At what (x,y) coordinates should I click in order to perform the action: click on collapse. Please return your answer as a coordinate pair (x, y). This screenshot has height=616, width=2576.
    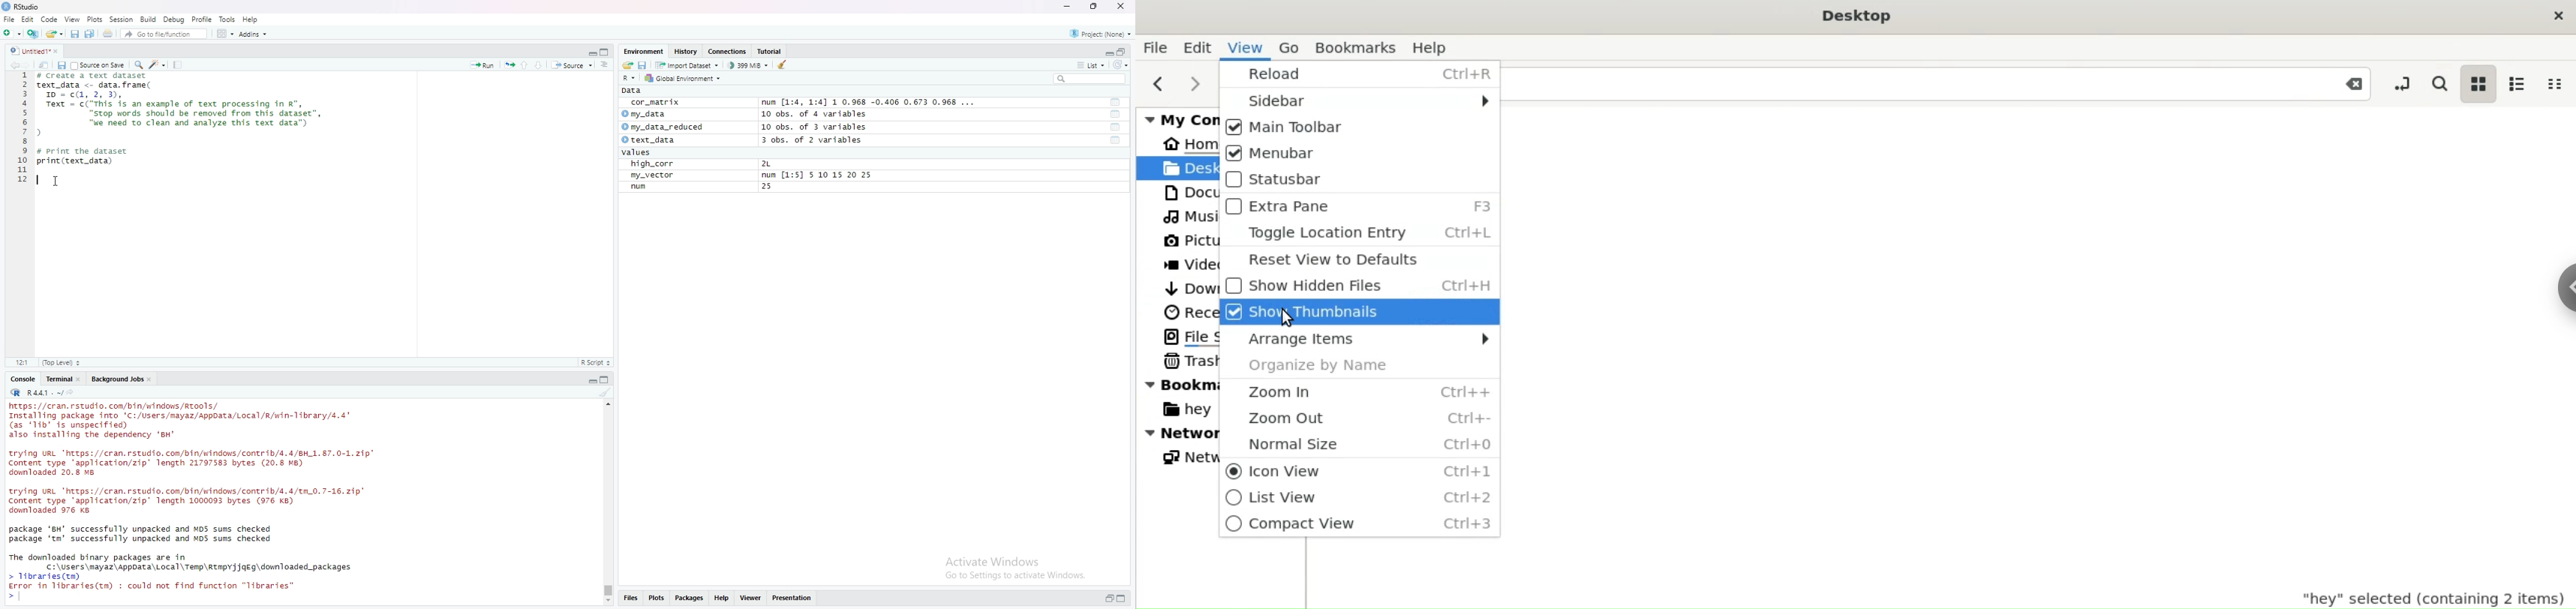
    Looking at the image, I should click on (1125, 598).